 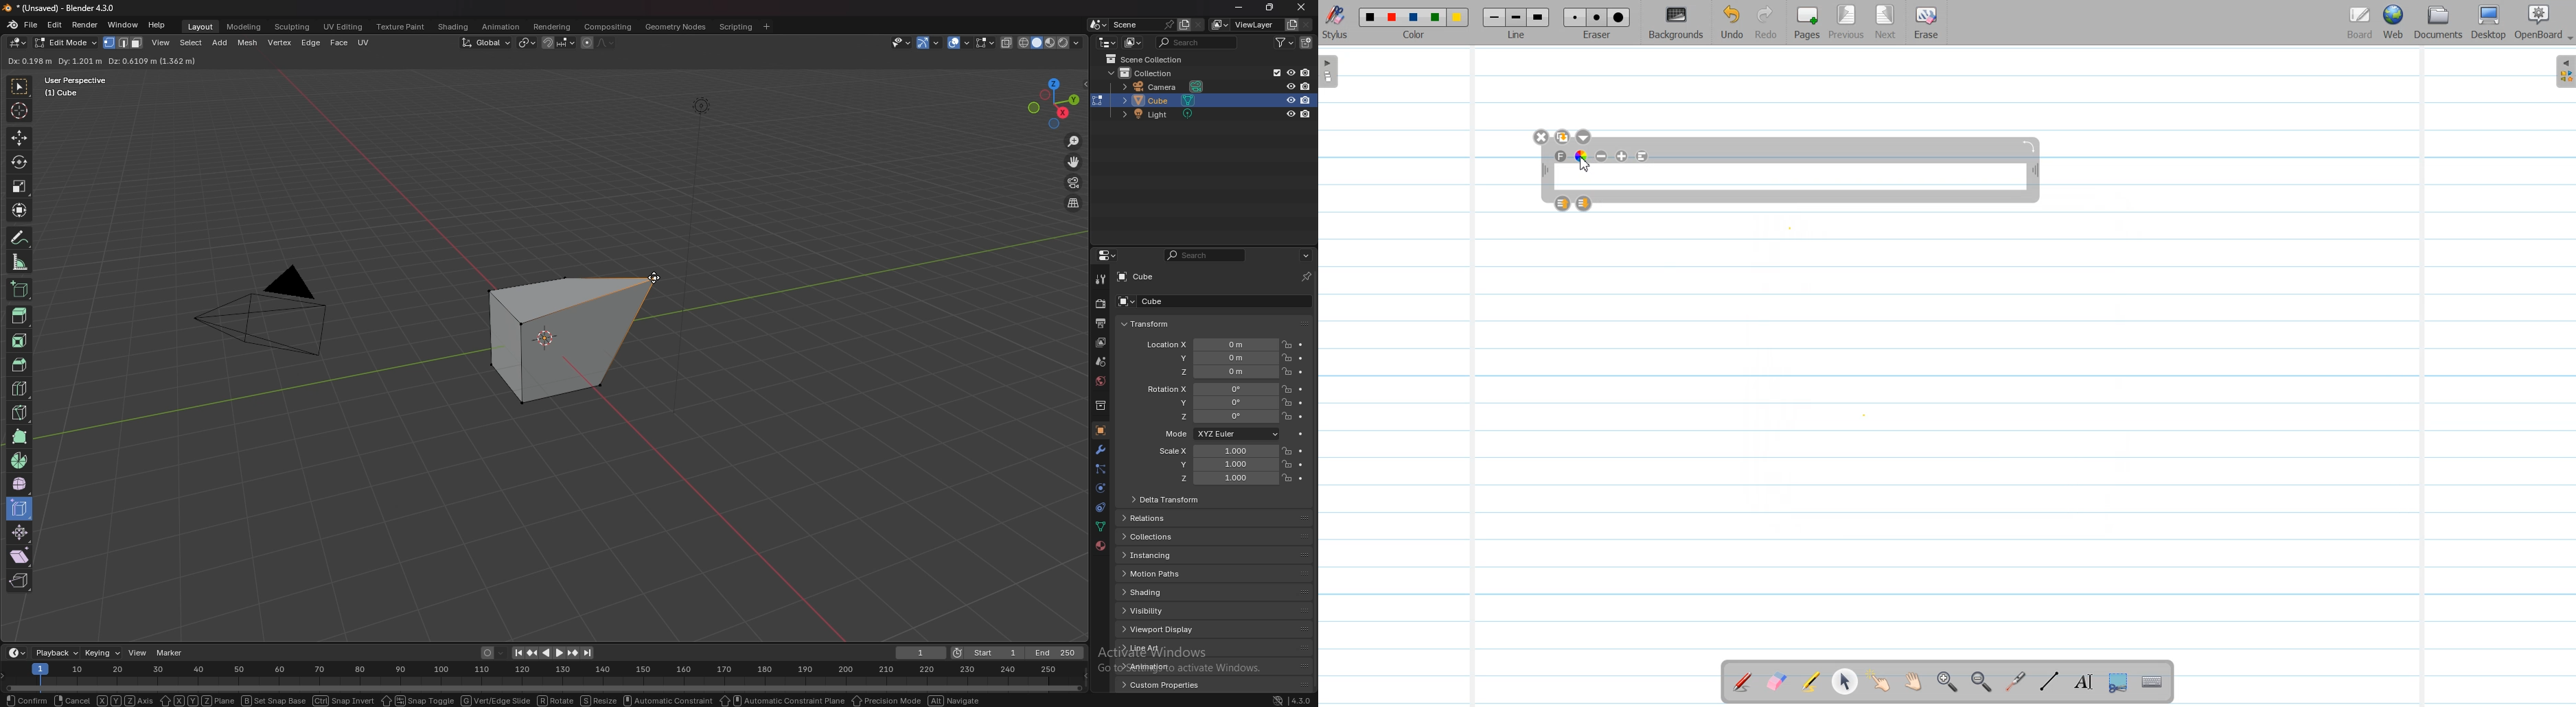 What do you see at coordinates (1054, 103) in the screenshot?
I see `use a preset viewpoint` at bounding box center [1054, 103].